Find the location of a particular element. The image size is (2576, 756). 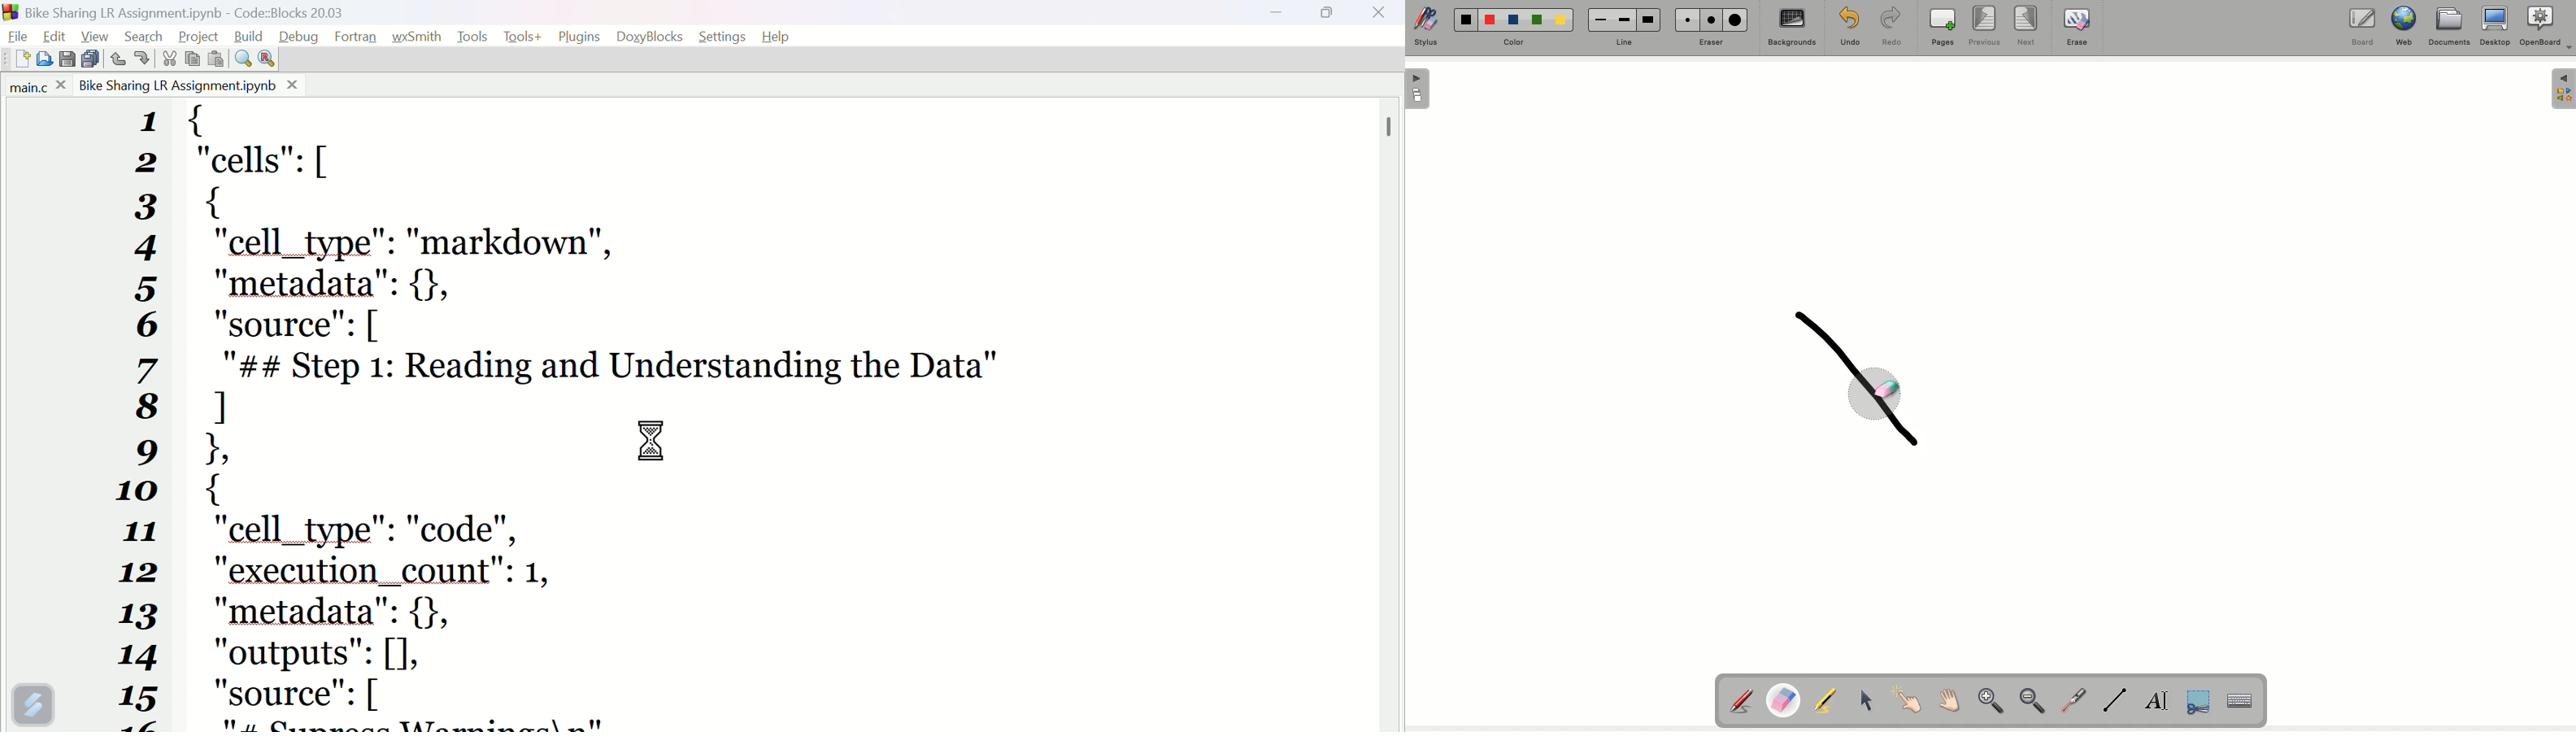

Cut is located at coordinates (165, 59).